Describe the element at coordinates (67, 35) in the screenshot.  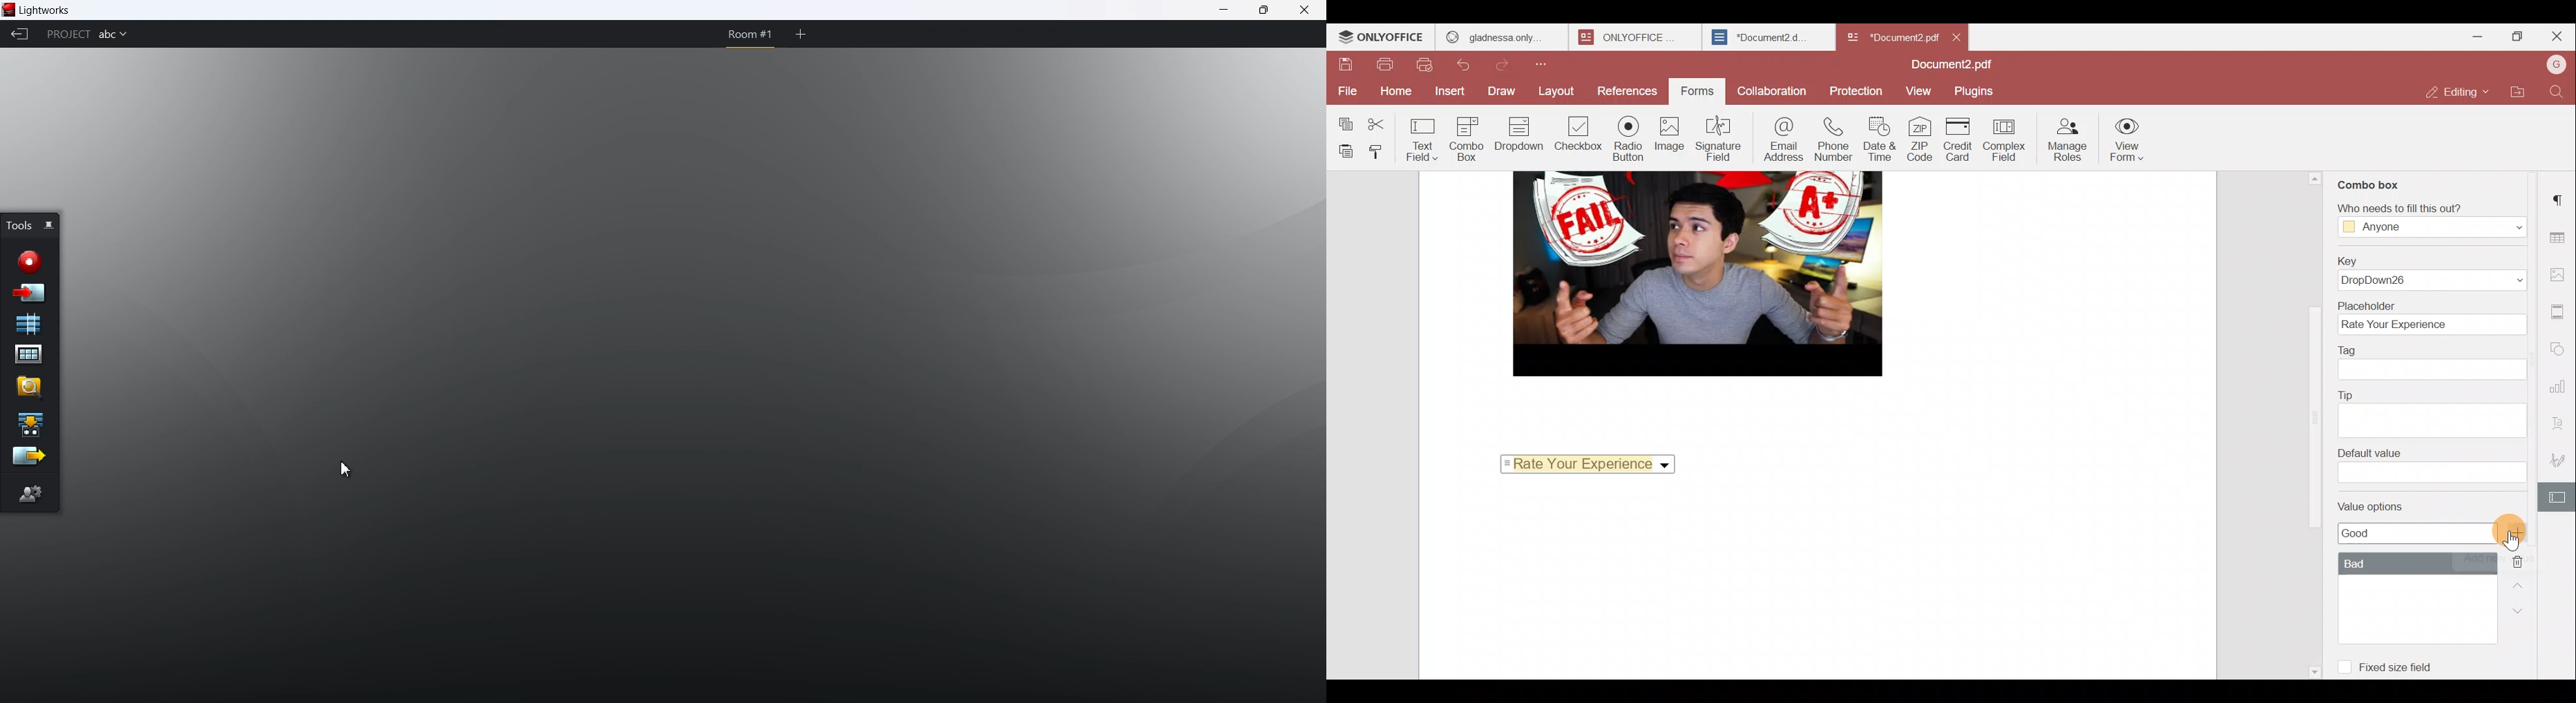
I see `project` at that location.